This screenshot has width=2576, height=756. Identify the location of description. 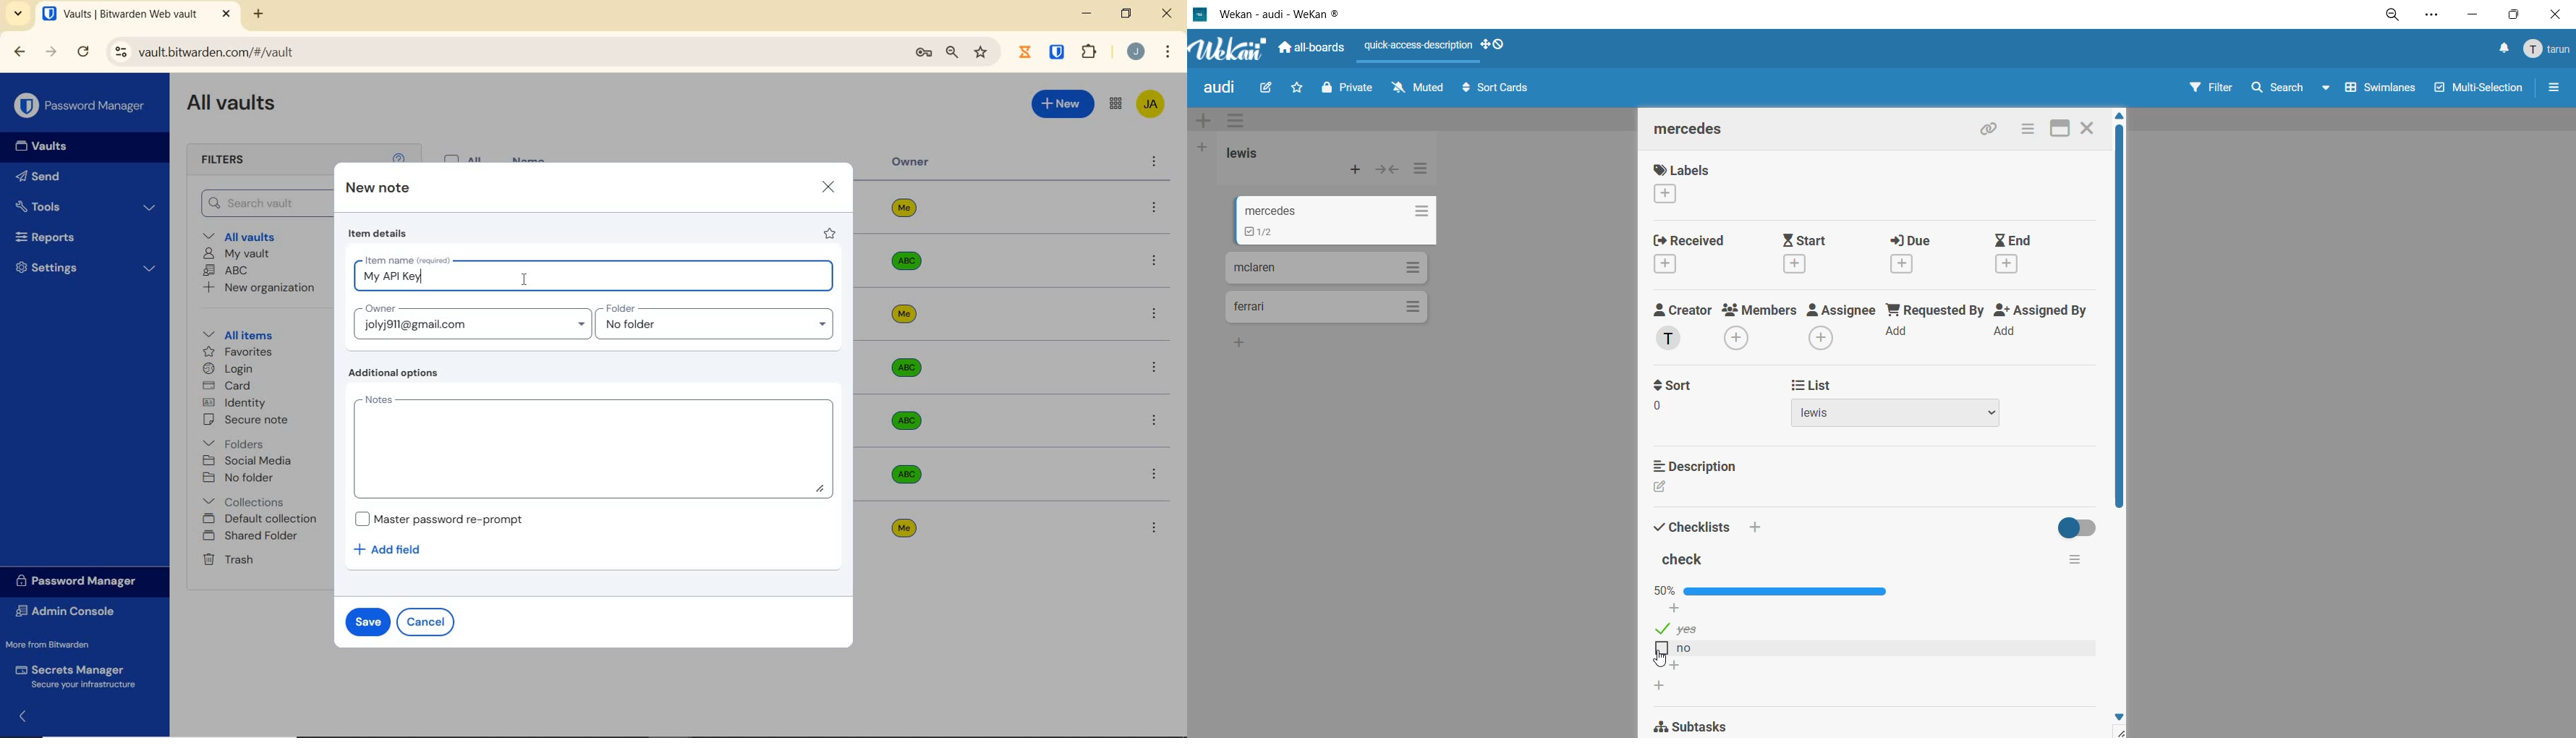
(1699, 468).